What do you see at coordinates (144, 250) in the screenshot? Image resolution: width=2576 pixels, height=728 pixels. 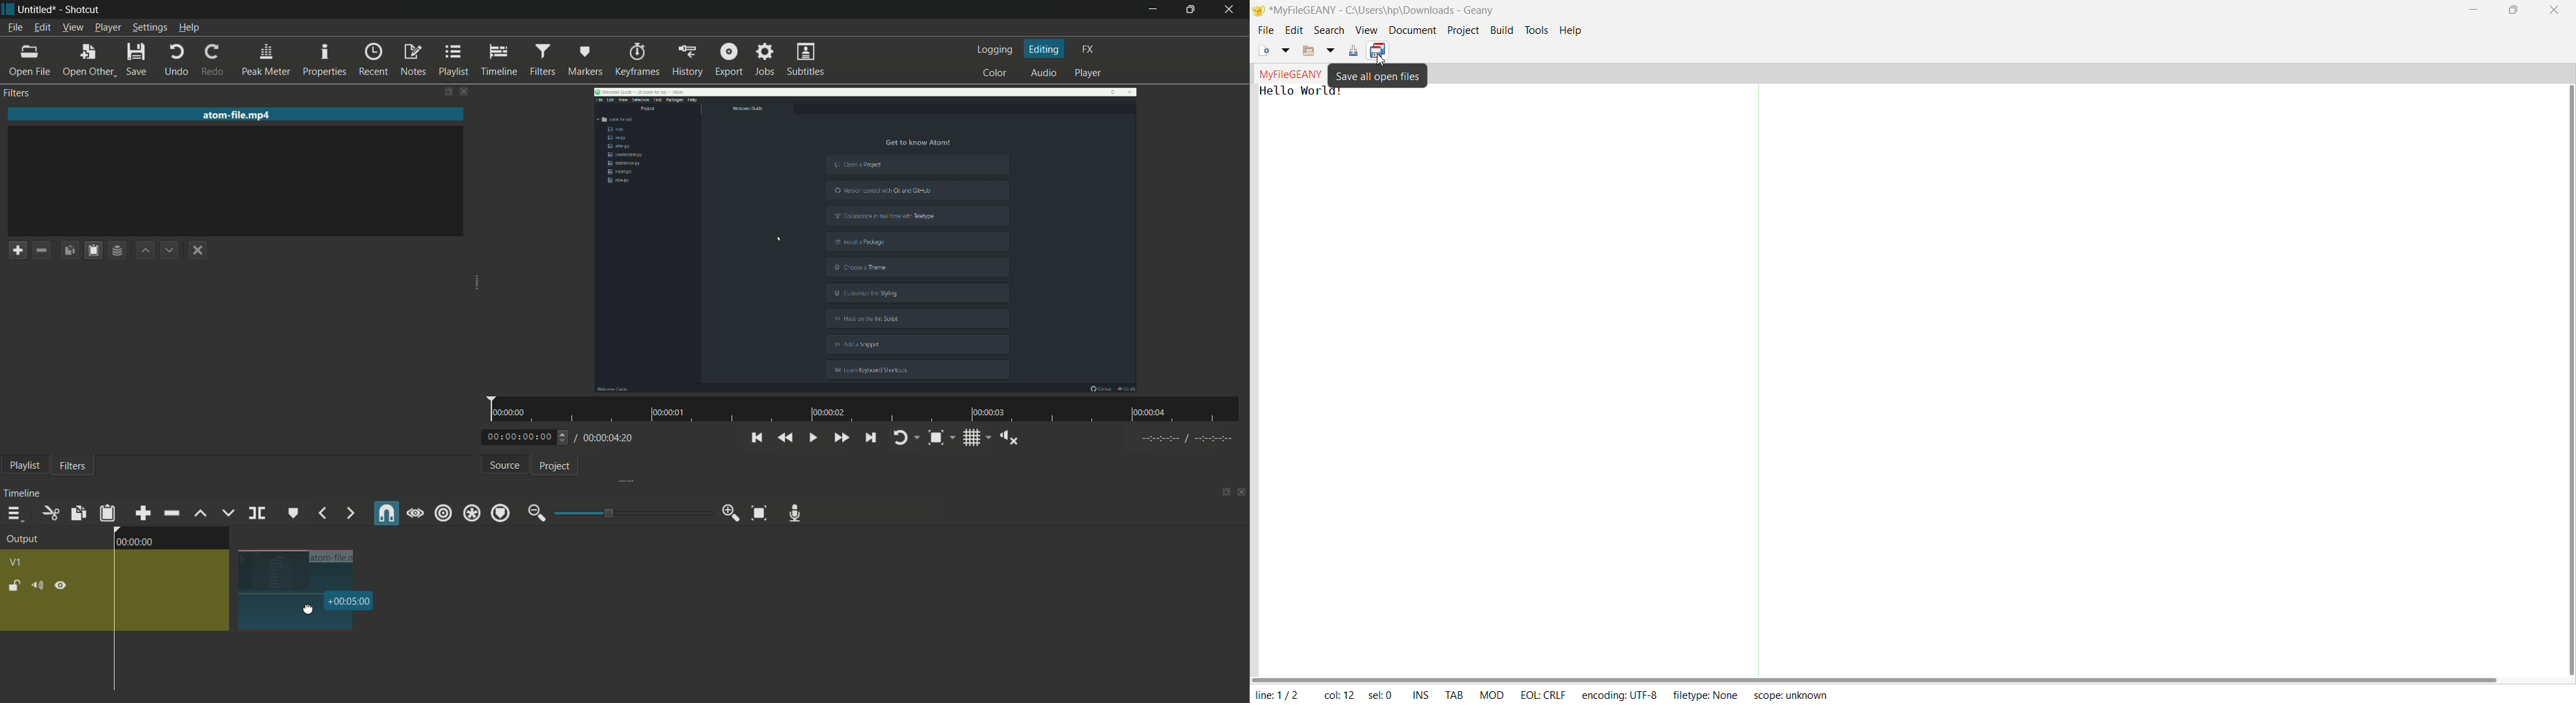 I see `move filter up` at bounding box center [144, 250].